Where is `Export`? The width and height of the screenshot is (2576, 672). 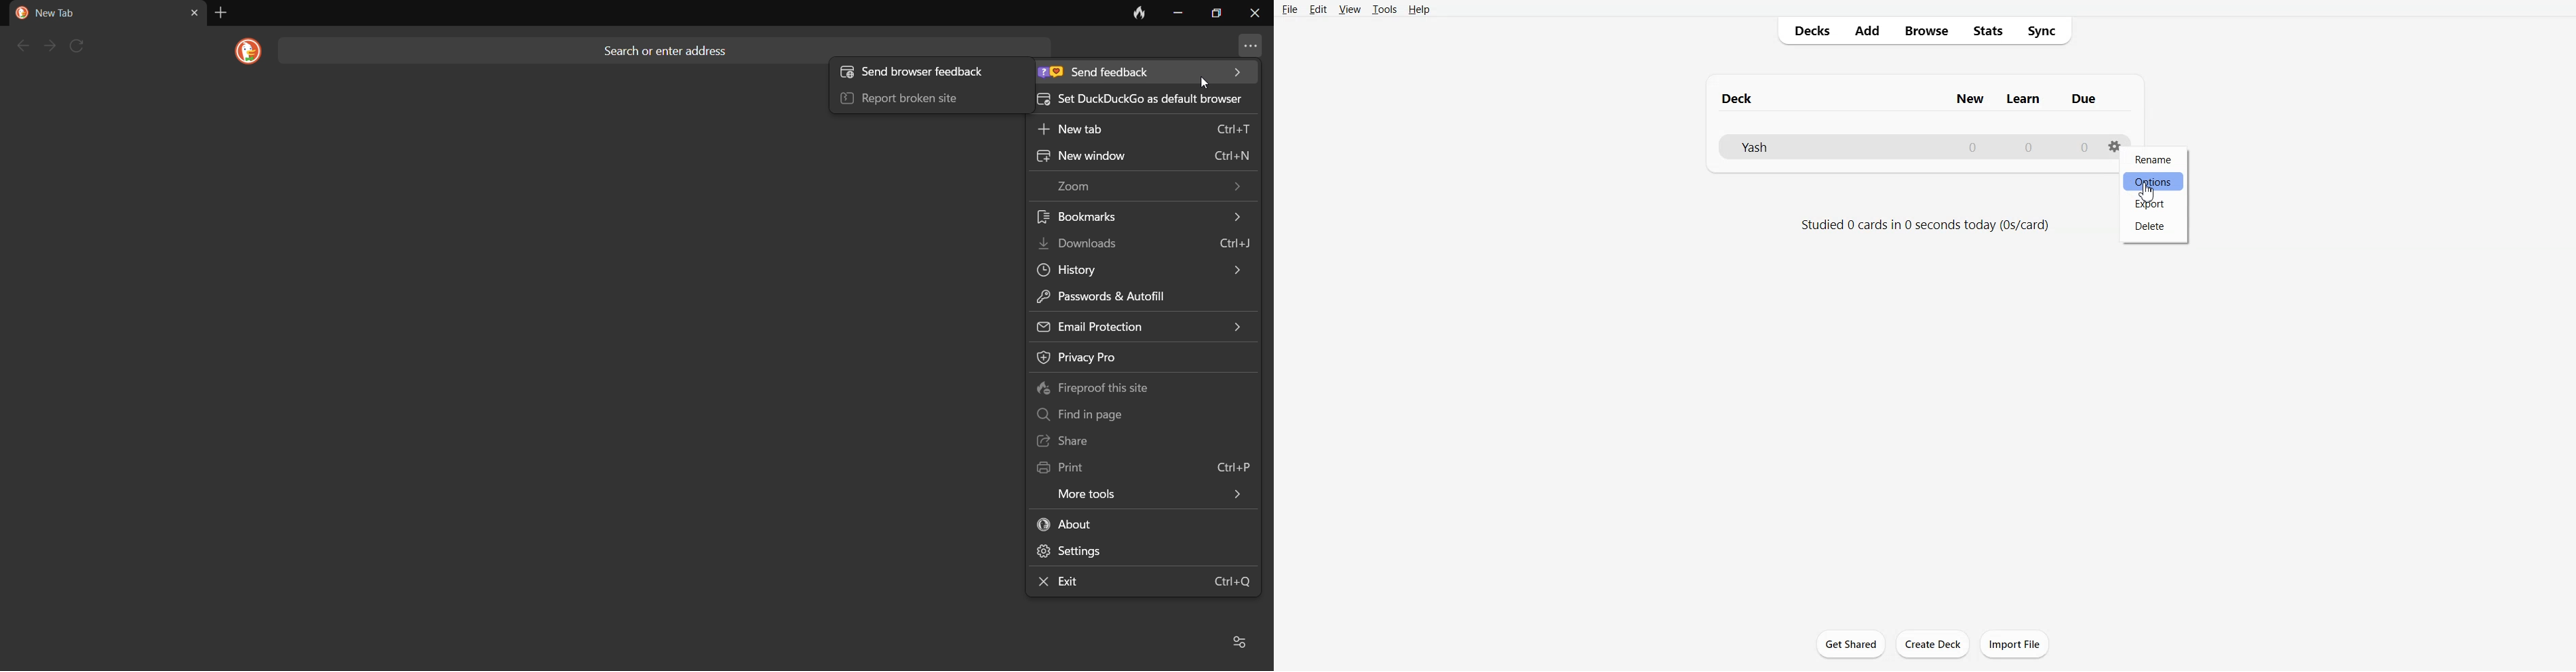
Export is located at coordinates (2151, 203).